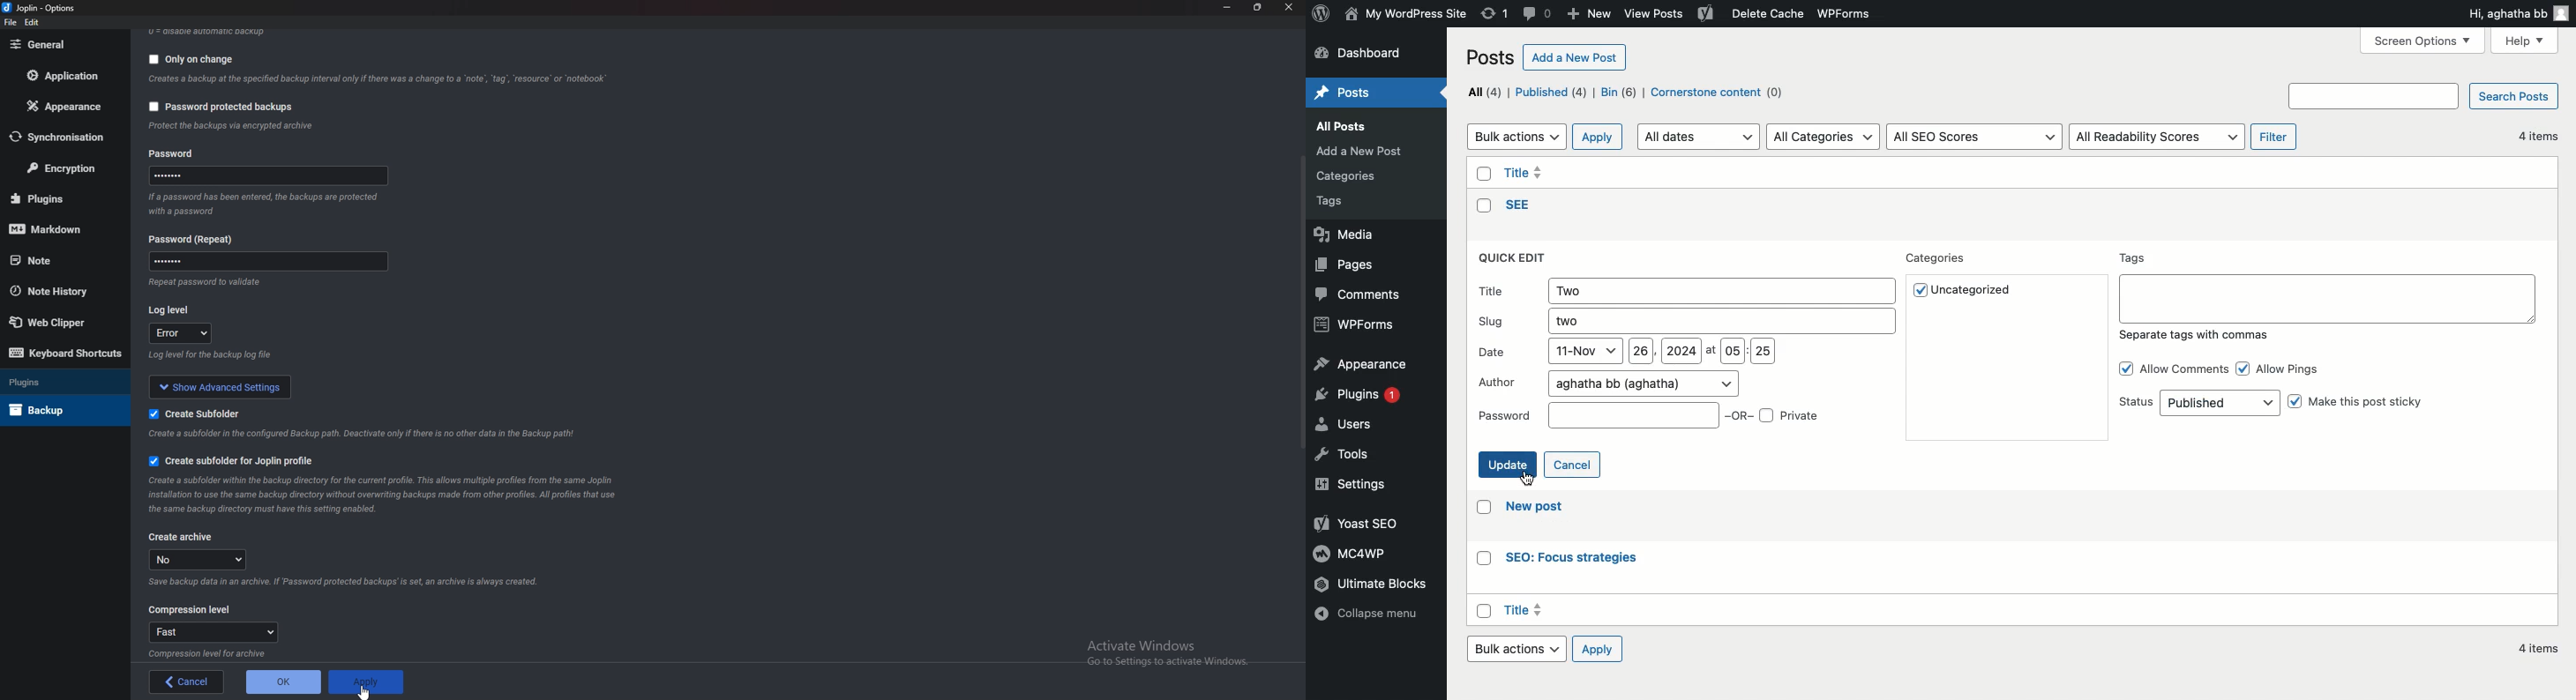 This screenshot has width=2576, height=700. I want to click on Create sub folder, so click(199, 415).